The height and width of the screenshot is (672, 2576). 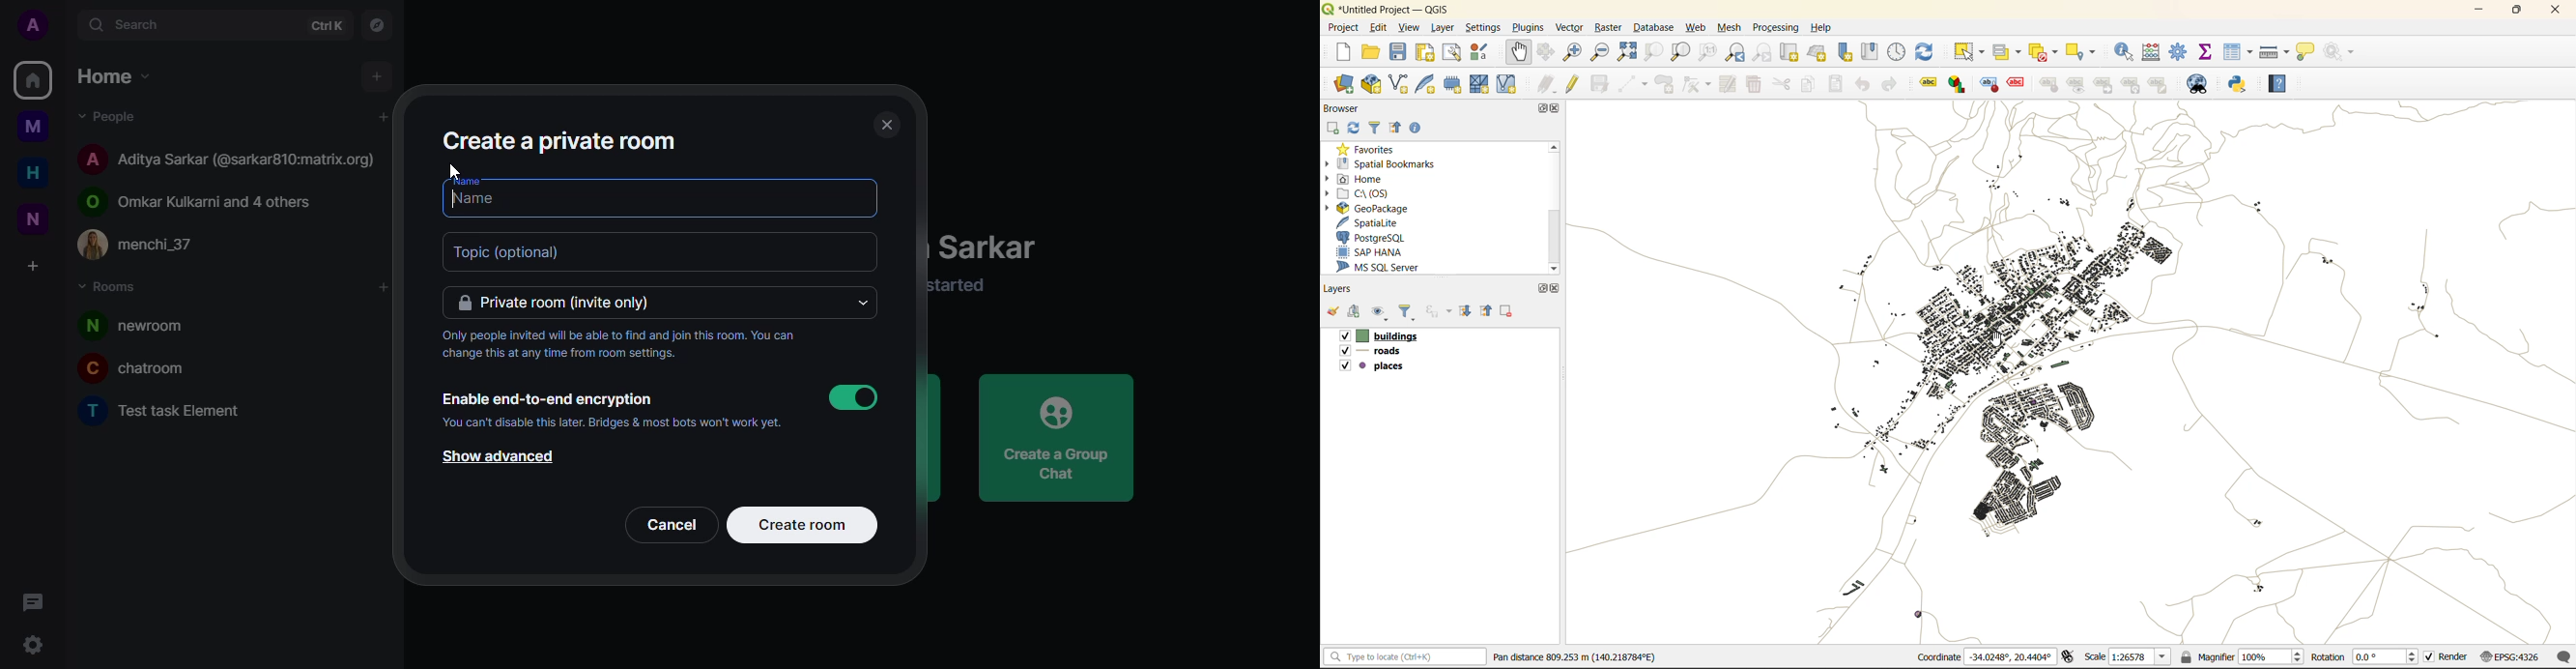 I want to click on private room, so click(x=563, y=303).